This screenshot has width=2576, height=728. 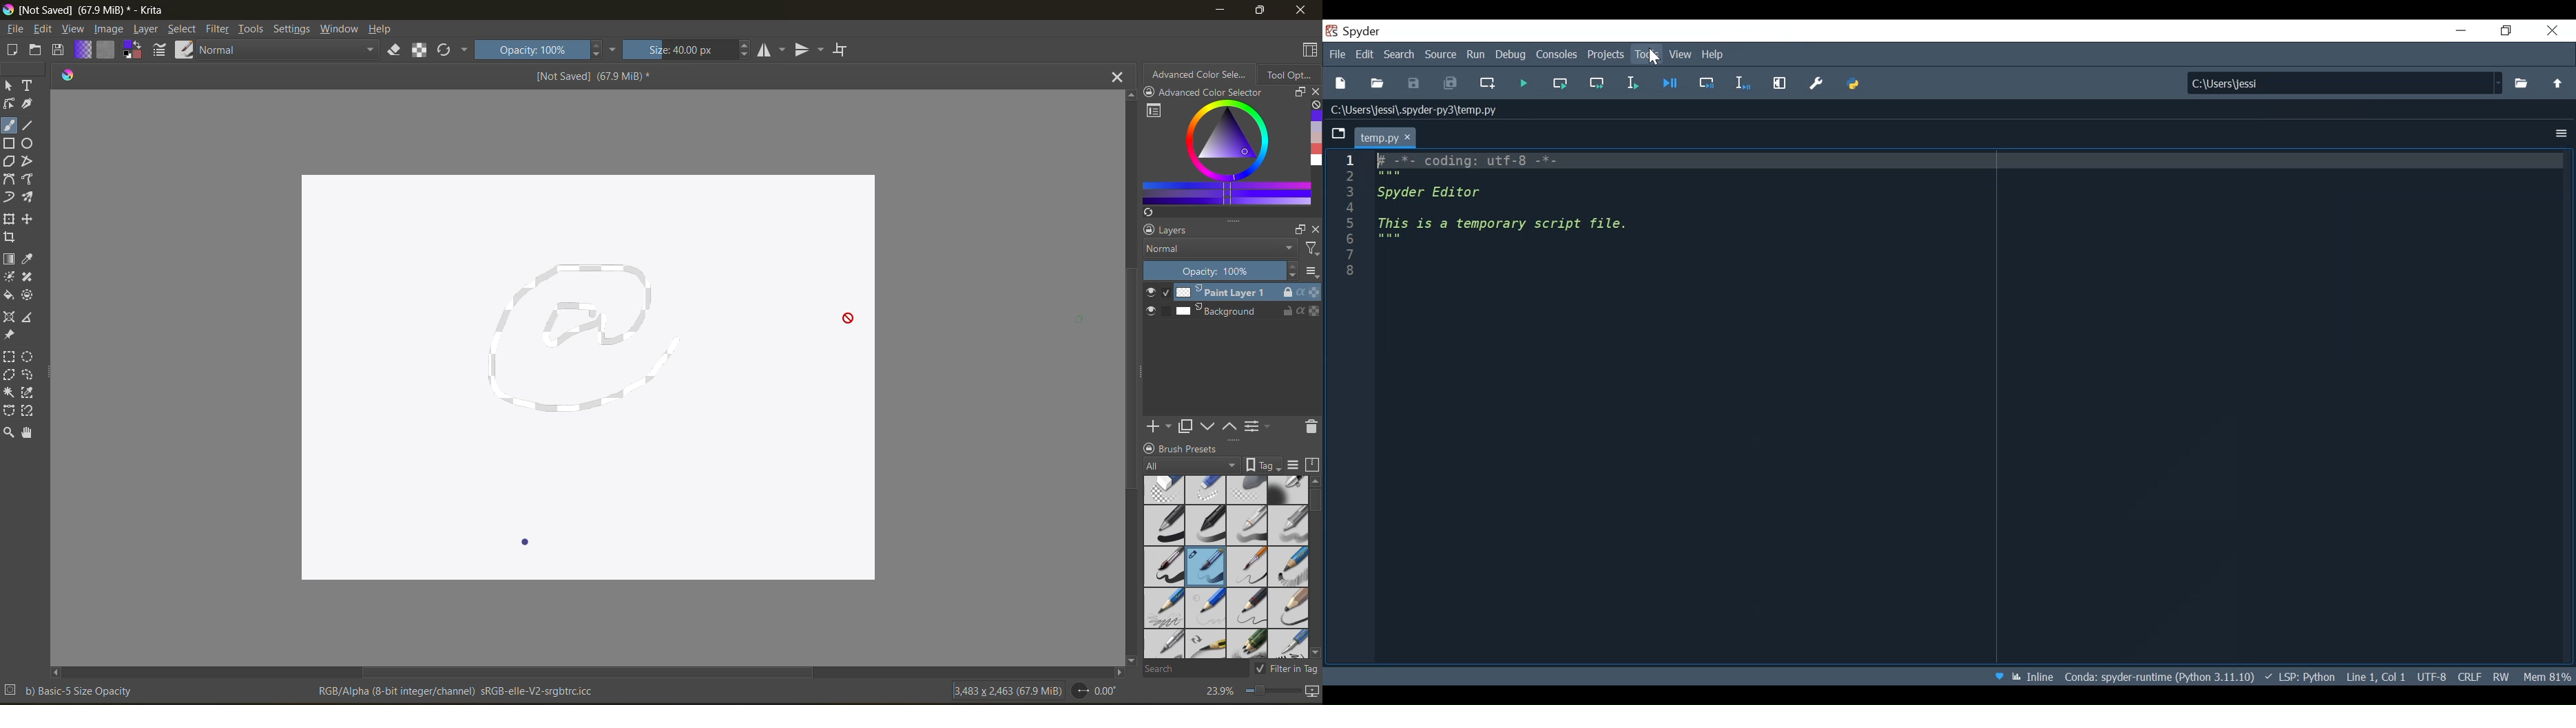 What do you see at coordinates (9, 392) in the screenshot?
I see `contiguous selection tool` at bounding box center [9, 392].